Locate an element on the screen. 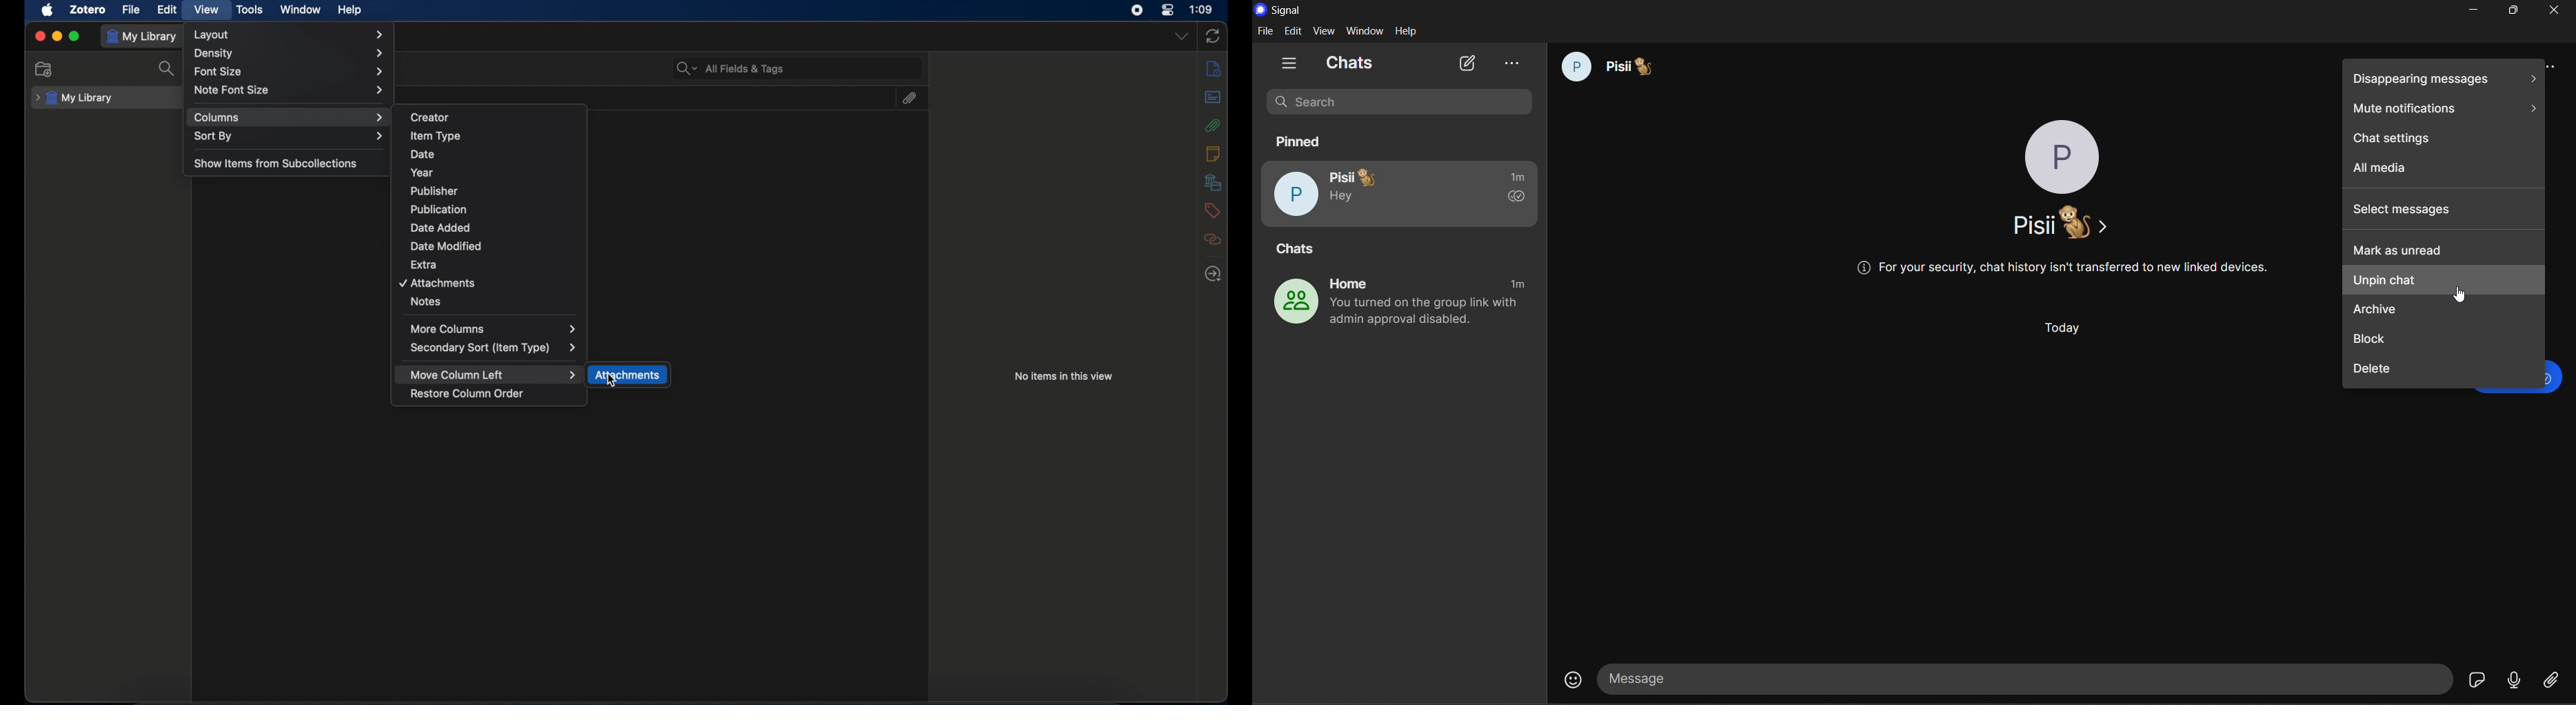 This screenshot has height=728, width=2576. restore column order is located at coordinates (468, 394).